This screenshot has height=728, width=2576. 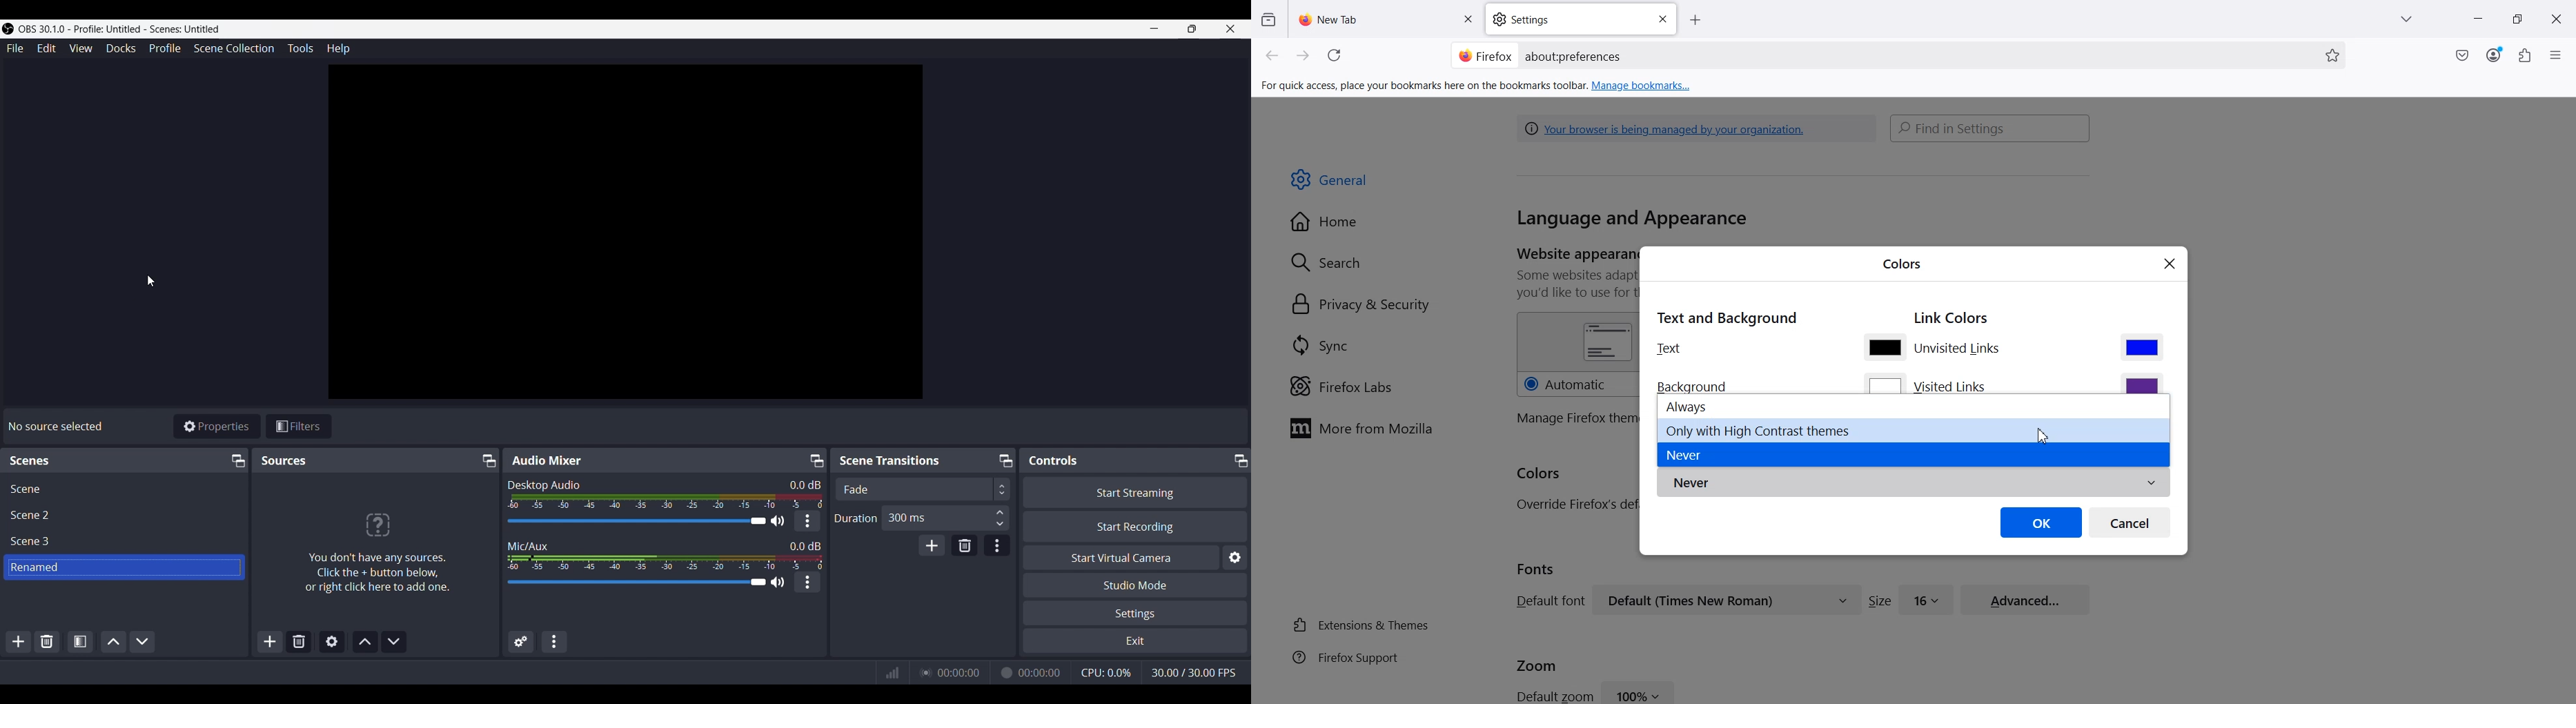 I want to click on scenes, so click(x=31, y=462).